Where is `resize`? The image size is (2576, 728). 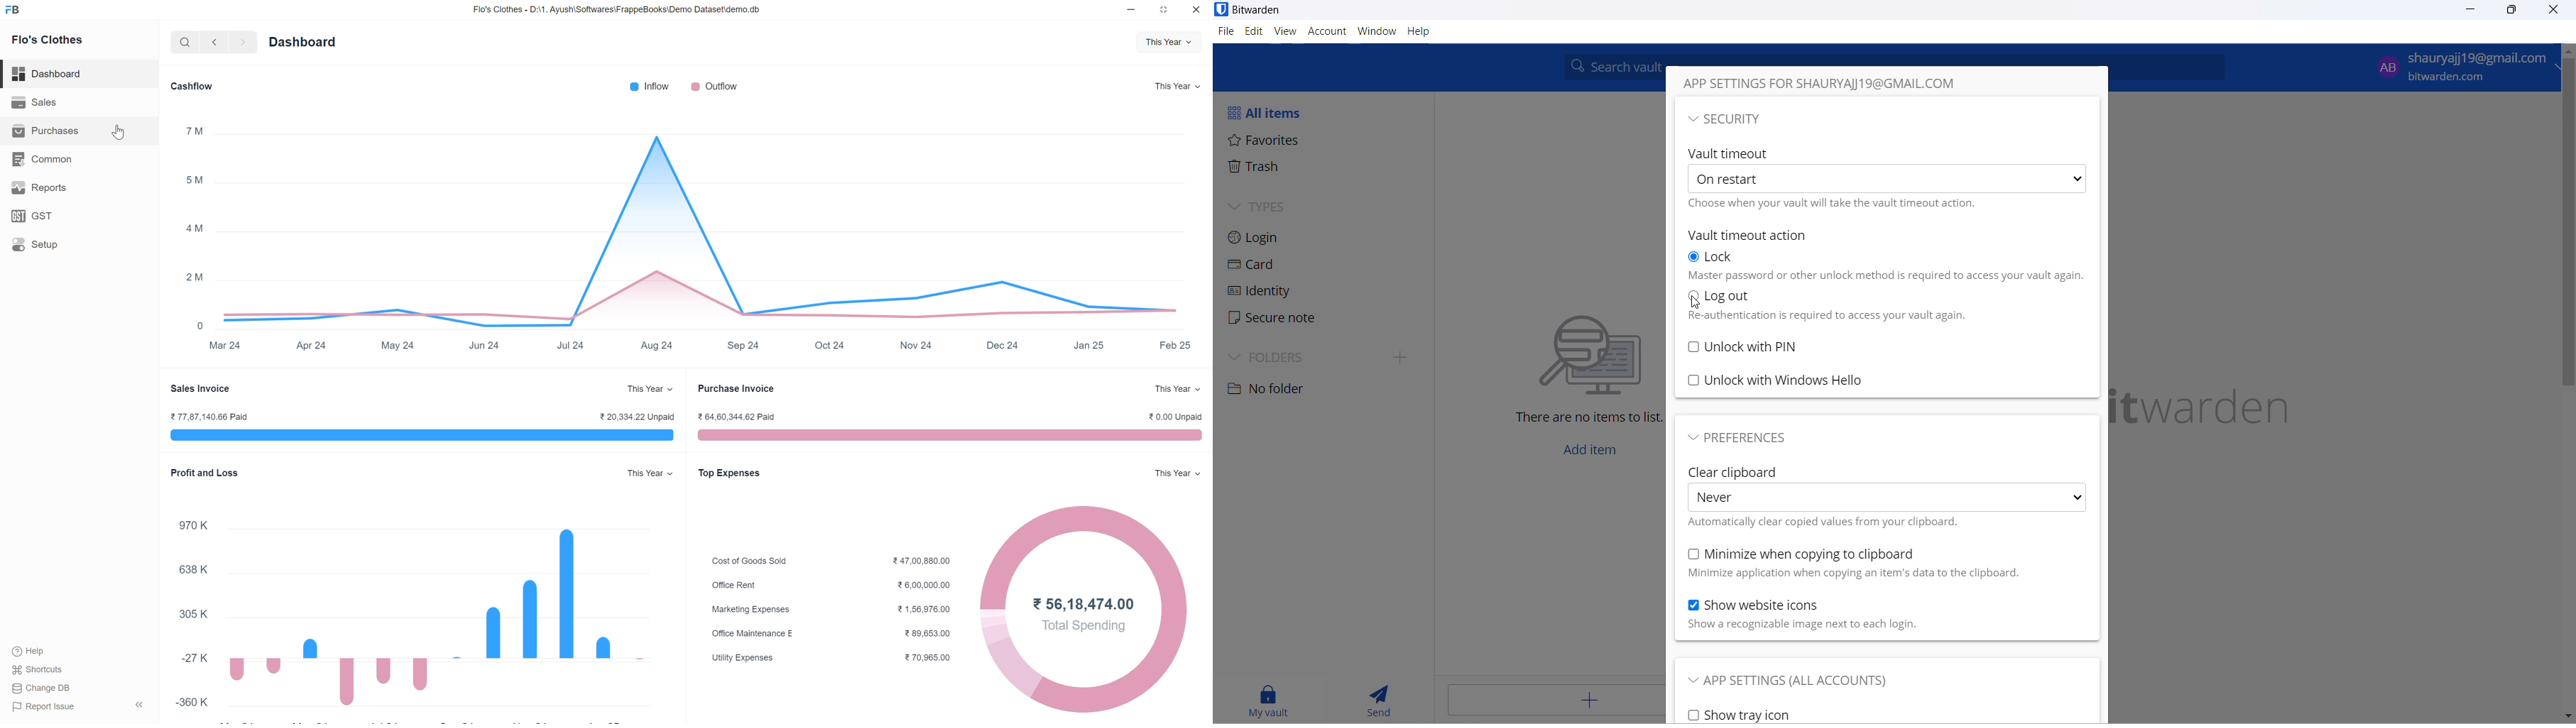 resize is located at coordinates (1163, 10).